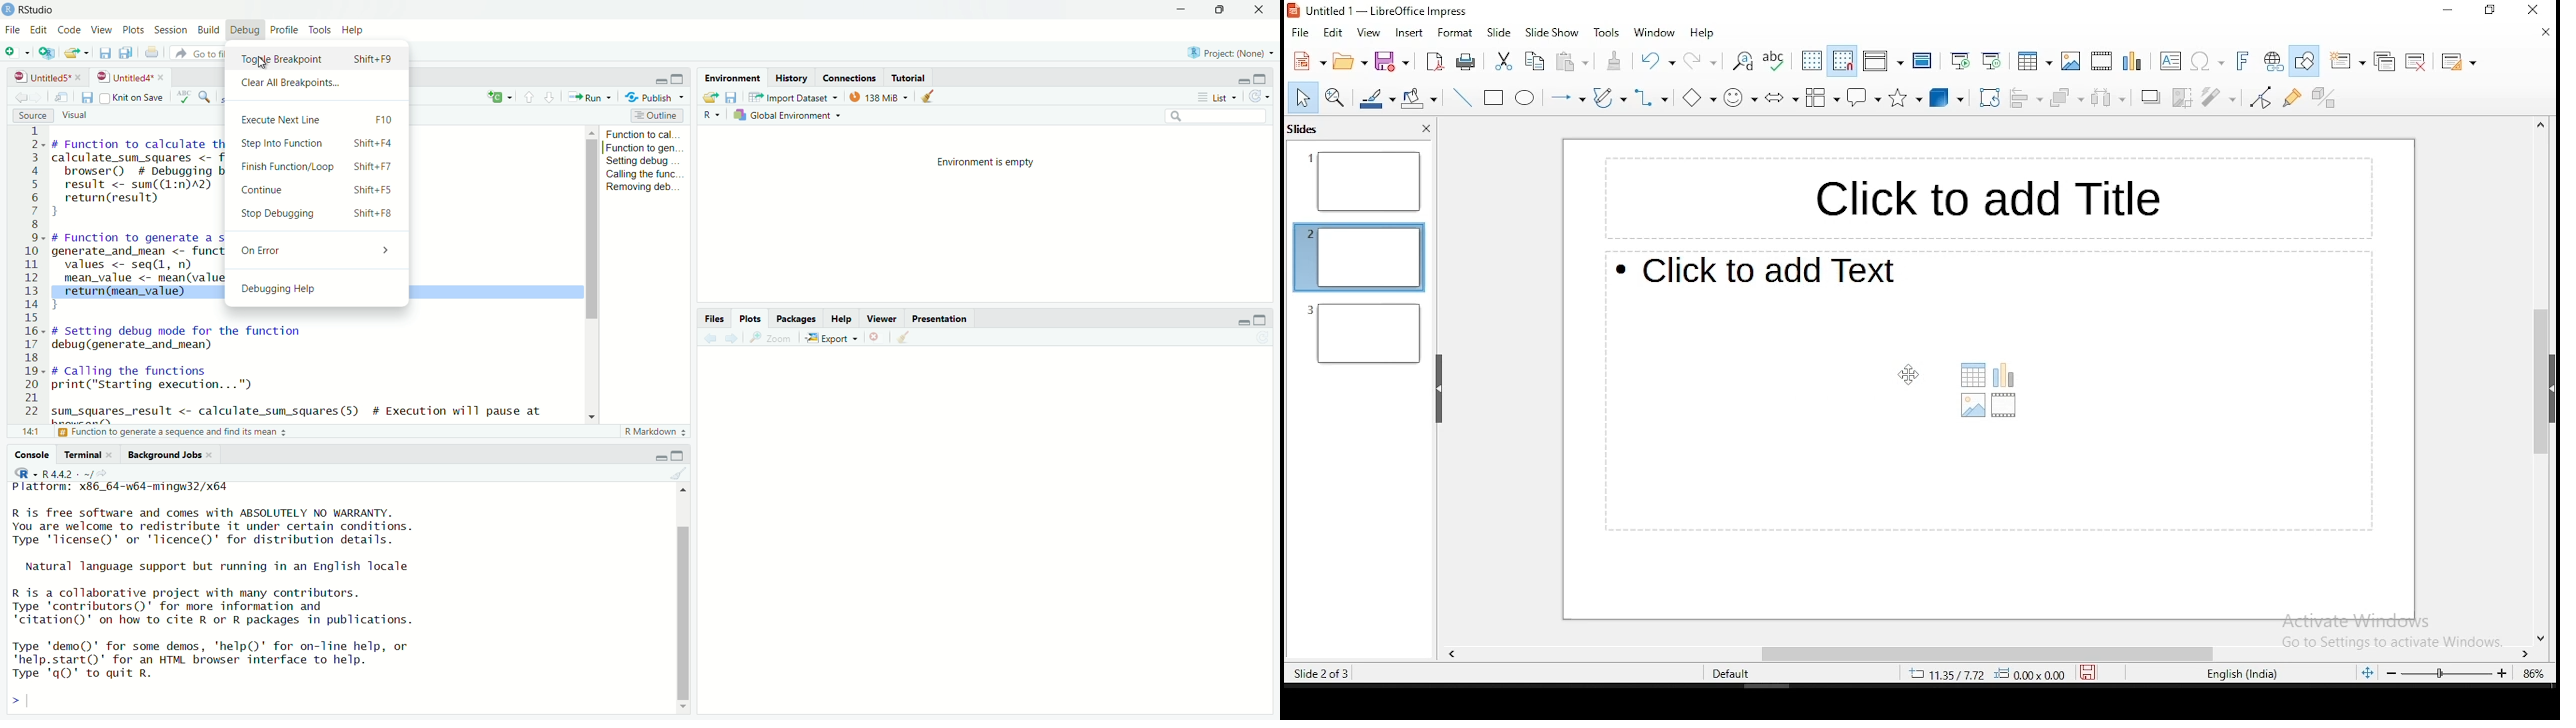 The width and height of the screenshot is (2576, 728). I want to click on minimize, so click(655, 454).